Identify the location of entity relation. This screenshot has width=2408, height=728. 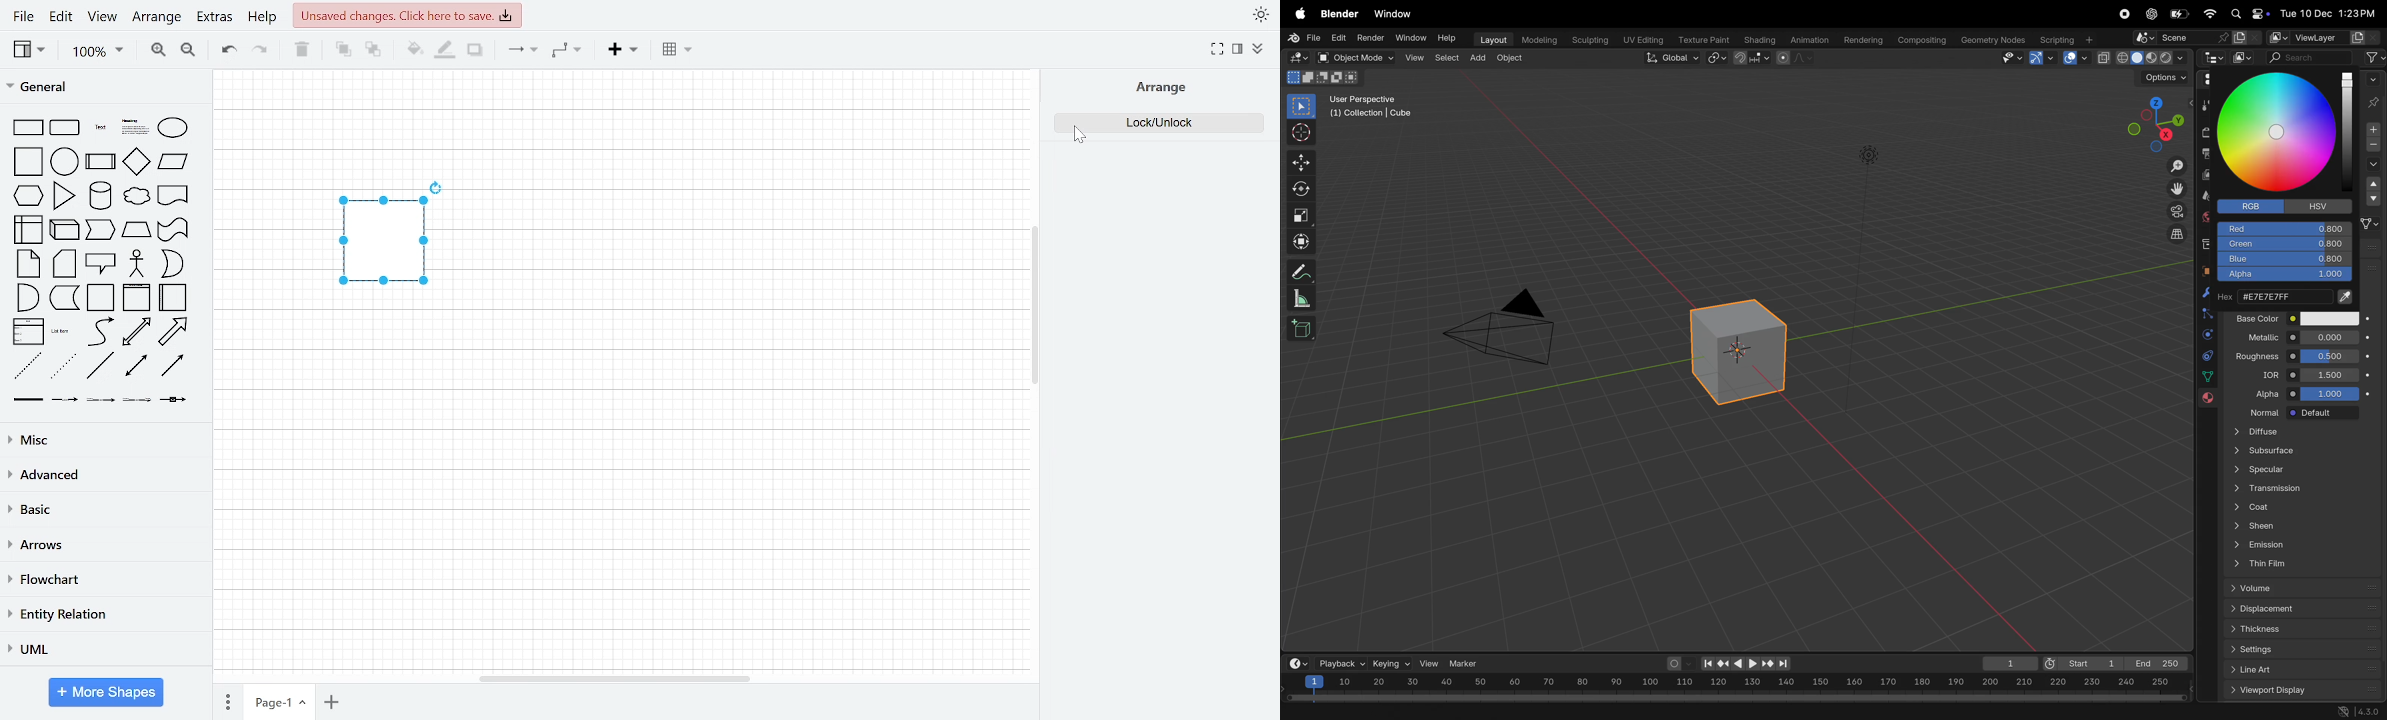
(99, 617).